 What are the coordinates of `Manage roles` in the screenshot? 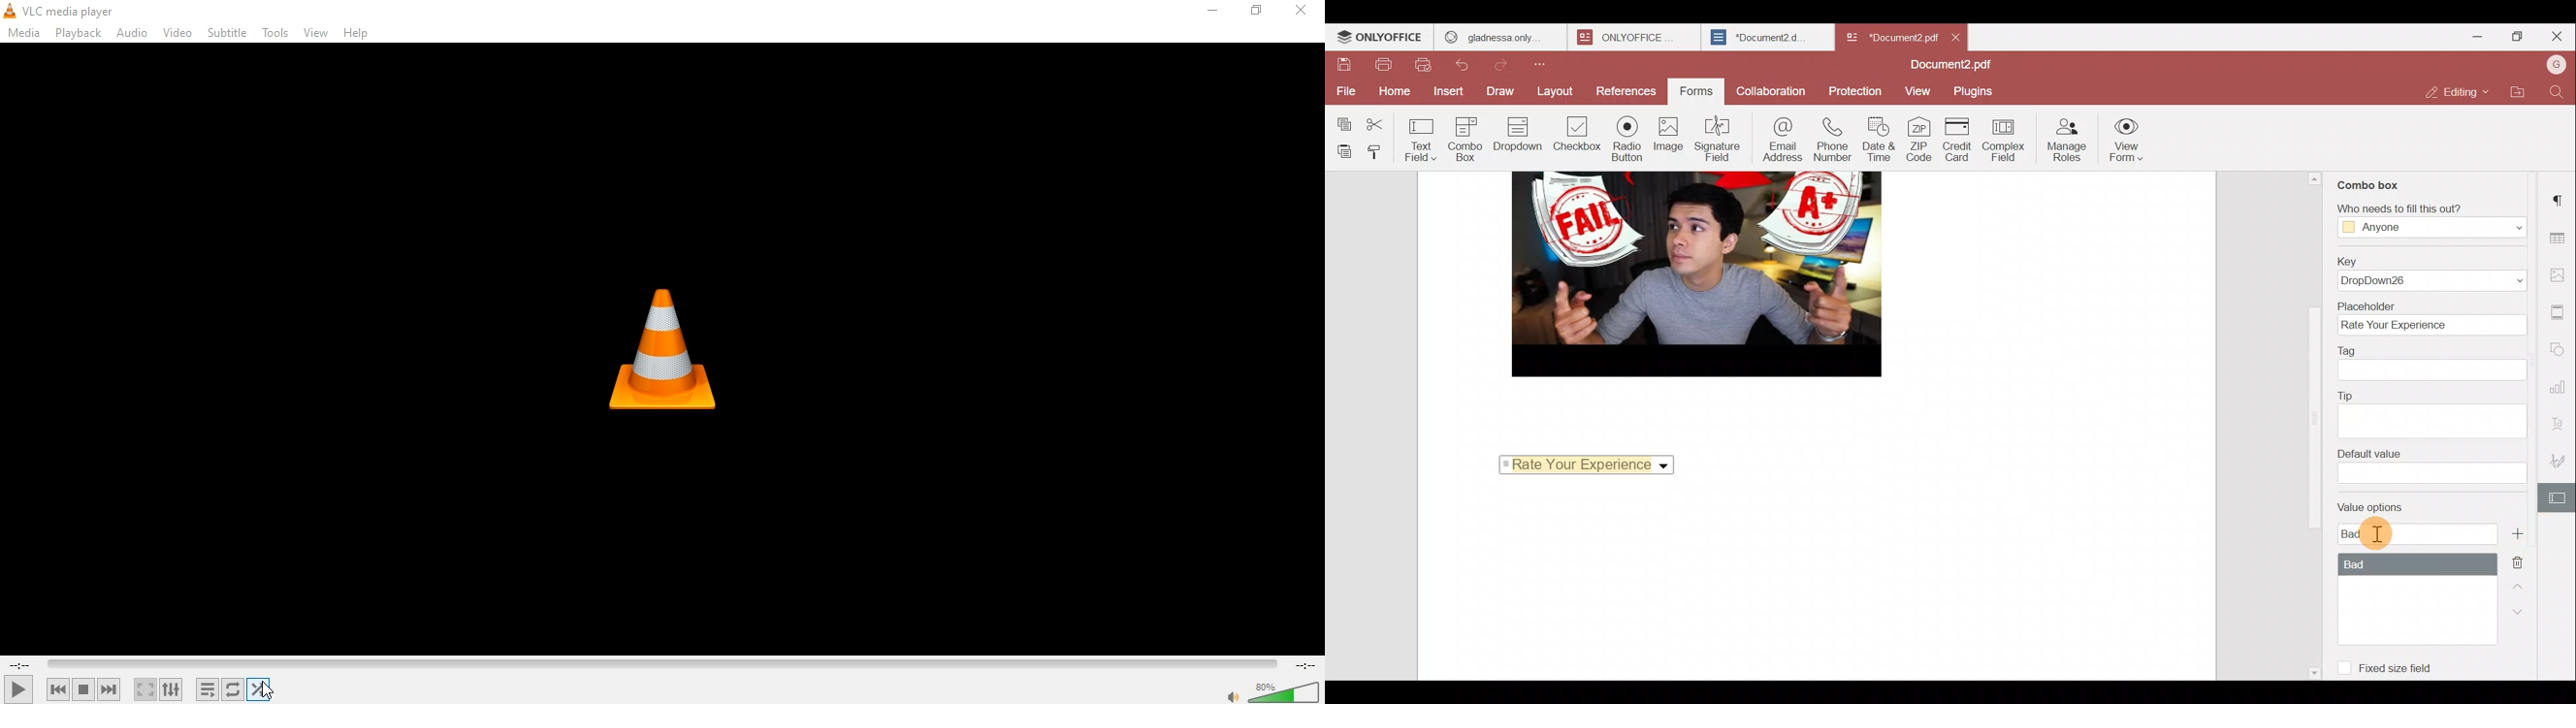 It's located at (2069, 139).